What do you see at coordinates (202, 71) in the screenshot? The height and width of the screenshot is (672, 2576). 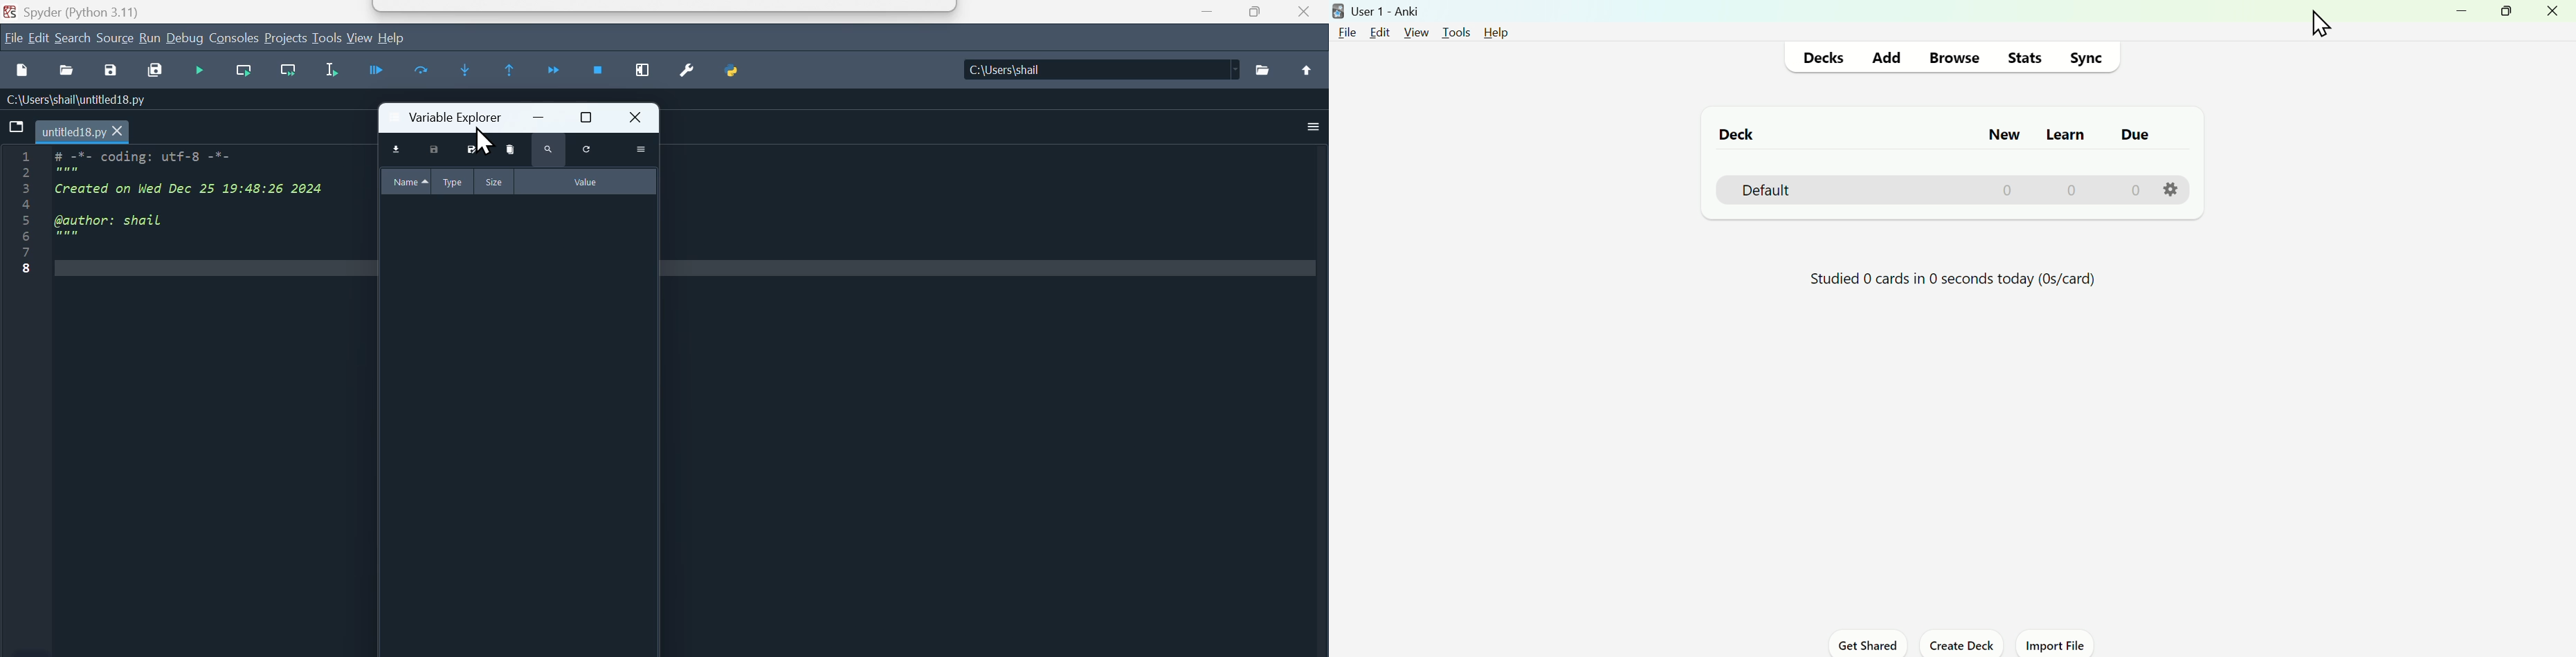 I see `Debugging` at bounding box center [202, 71].